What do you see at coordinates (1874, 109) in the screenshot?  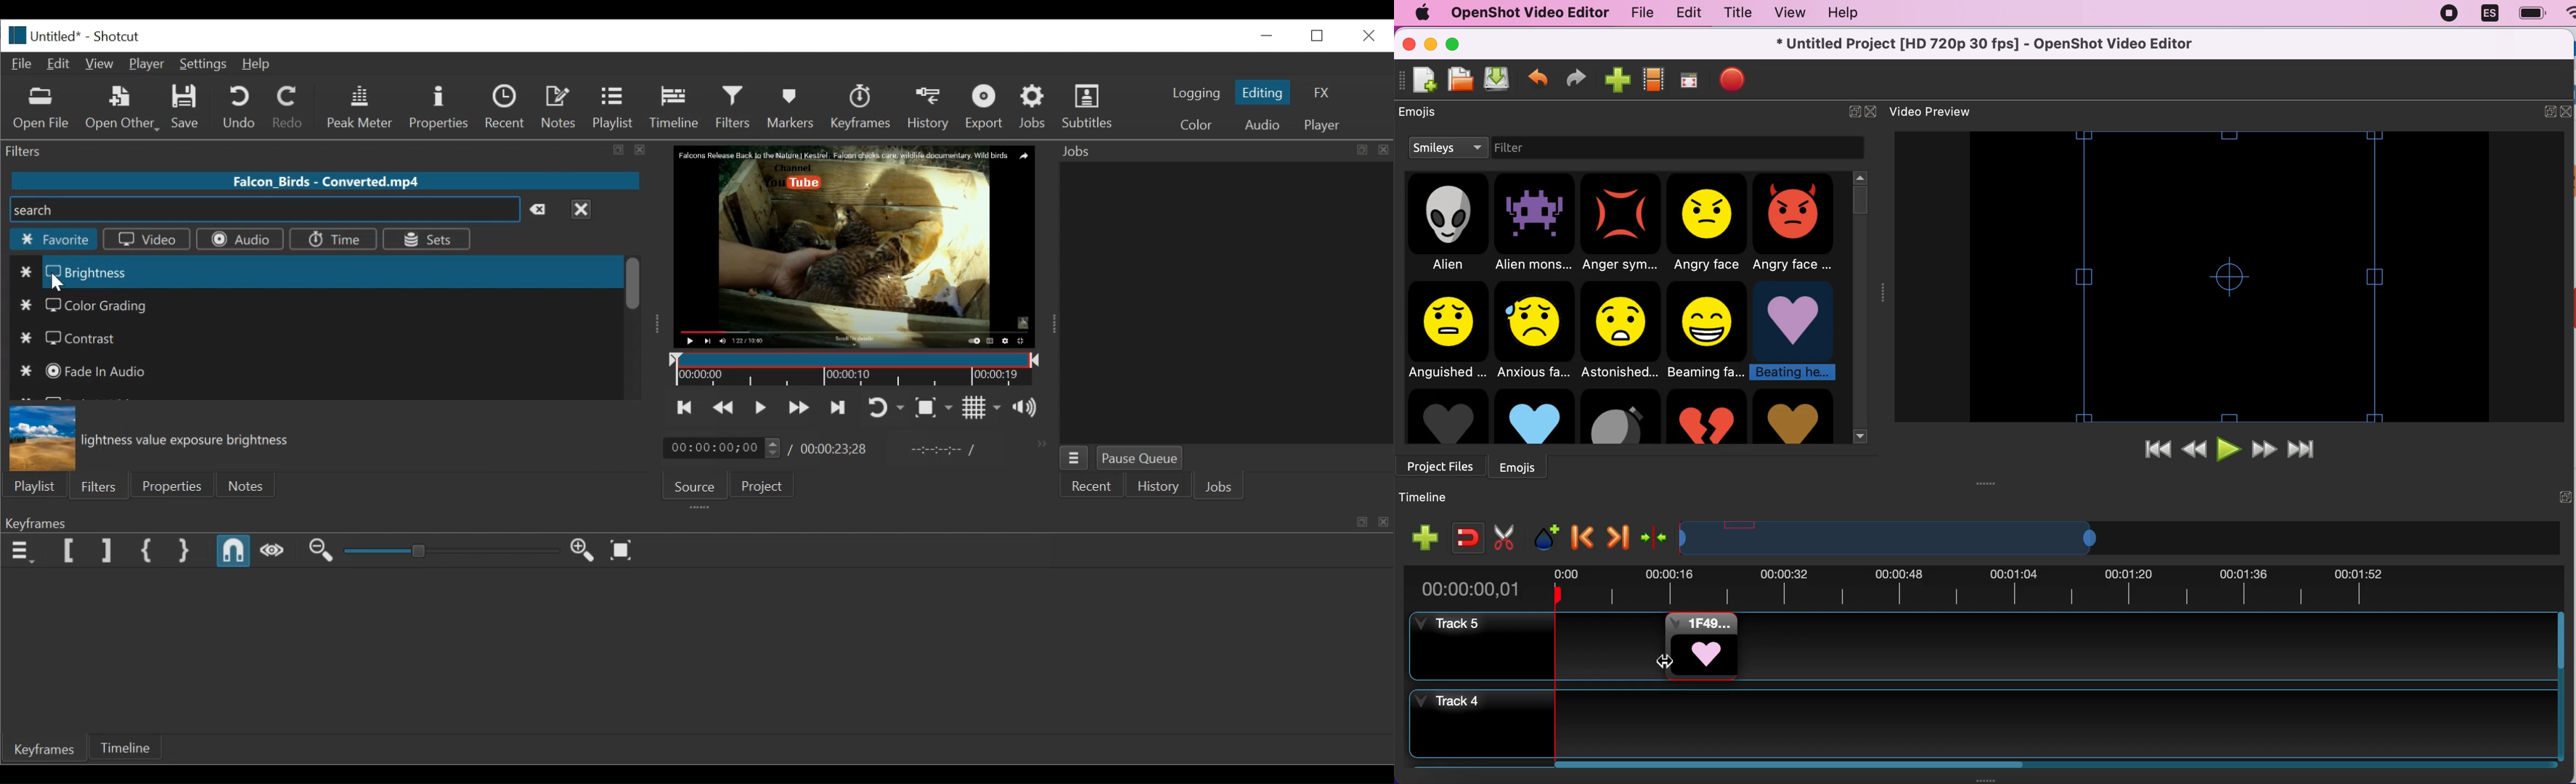 I see `close` at bounding box center [1874, 109].